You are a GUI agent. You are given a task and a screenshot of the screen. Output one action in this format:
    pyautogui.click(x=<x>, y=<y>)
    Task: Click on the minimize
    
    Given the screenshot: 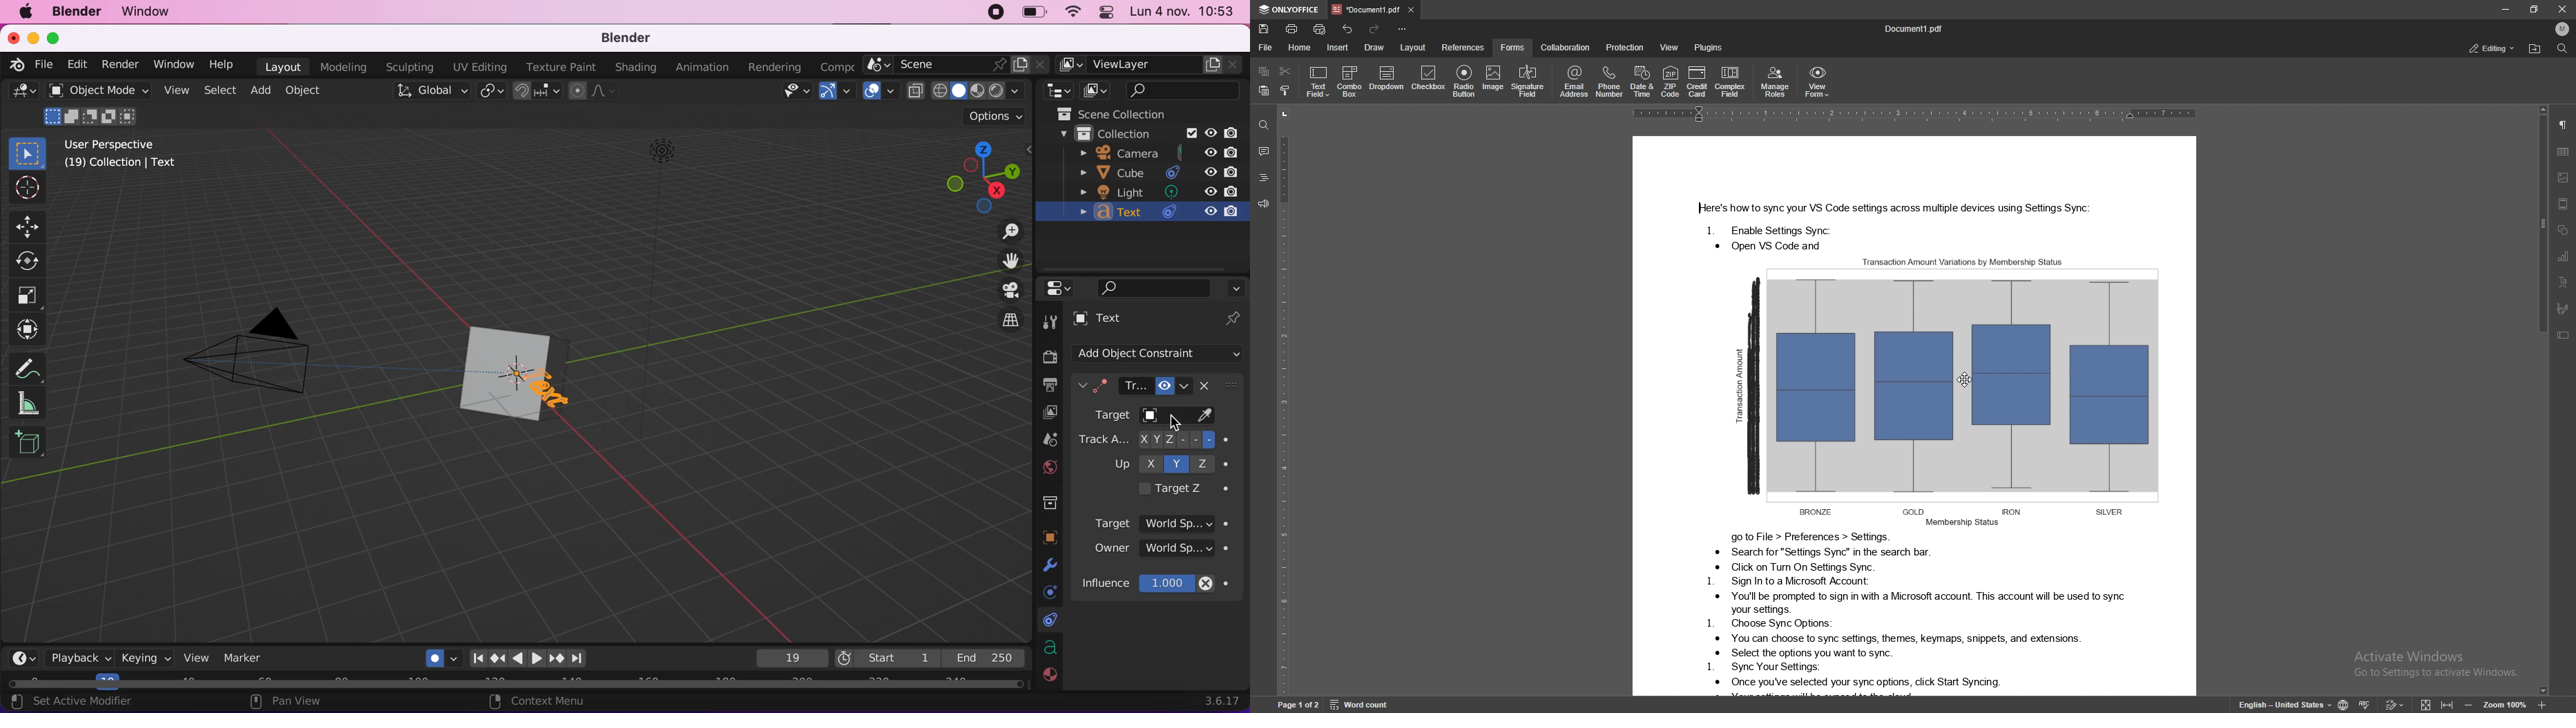 What is the action you would take?
    pyautogui.click(x=33, y=39)
    